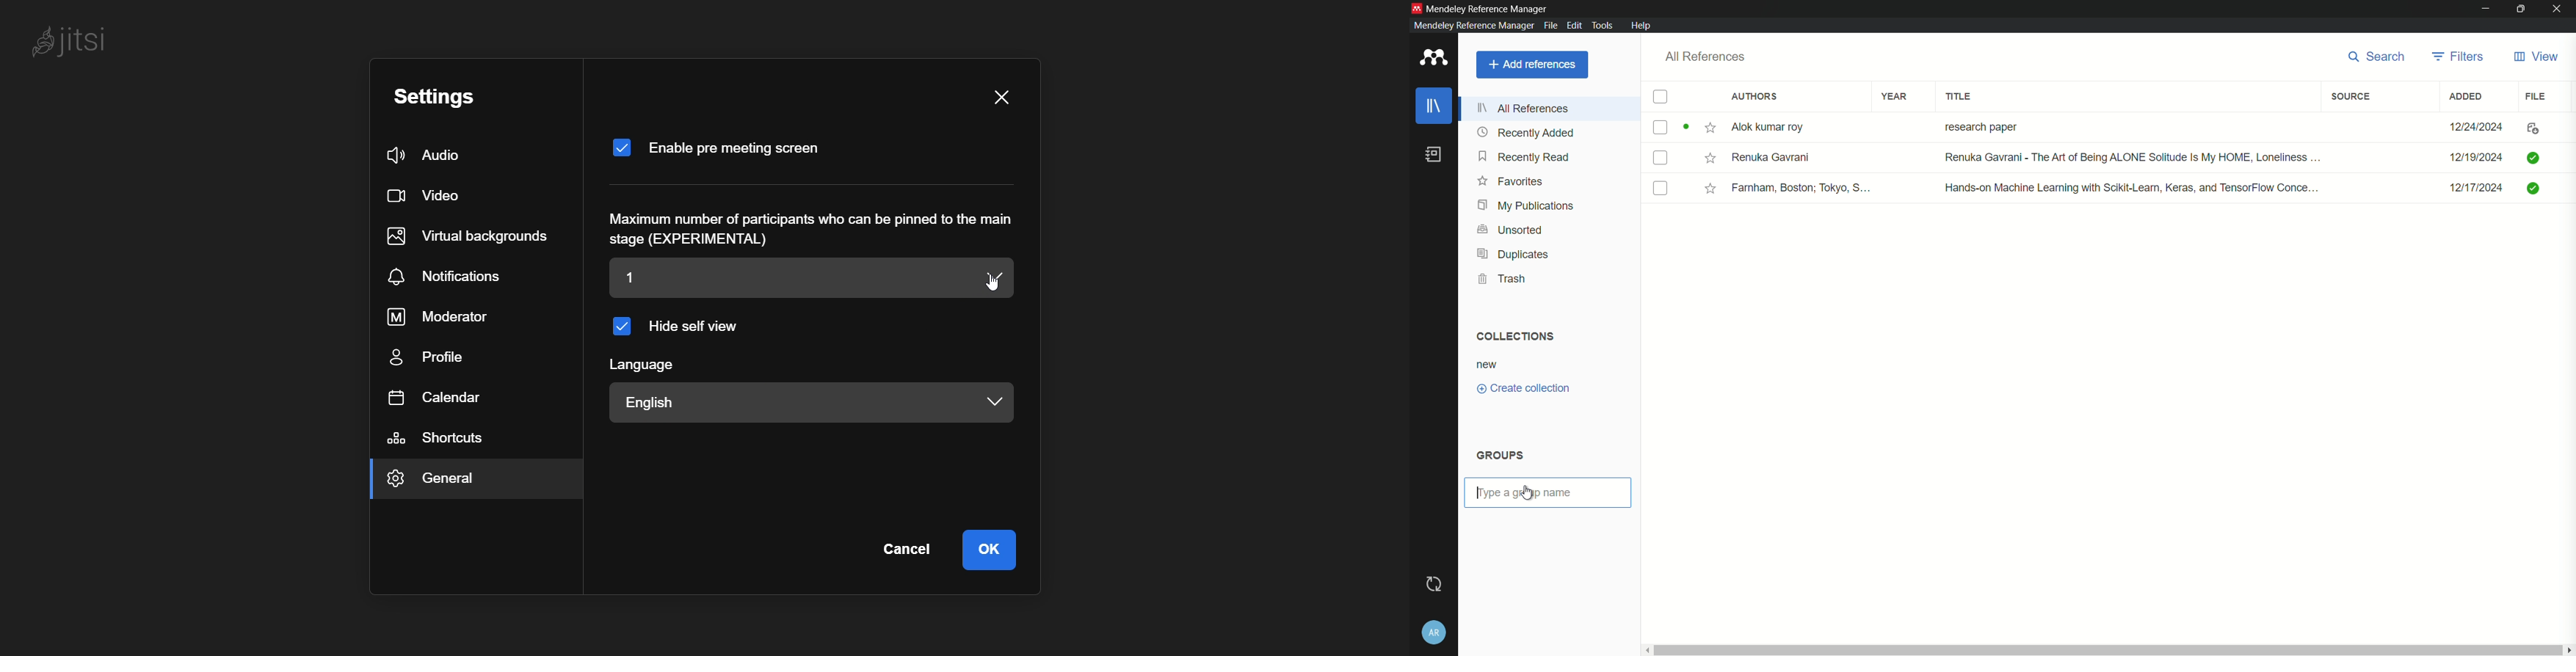 The image size is (2576, 672). What do you see at coordinates (2535, 57) in the screenshot?
I see `view` at bounding box center [2535, 57].